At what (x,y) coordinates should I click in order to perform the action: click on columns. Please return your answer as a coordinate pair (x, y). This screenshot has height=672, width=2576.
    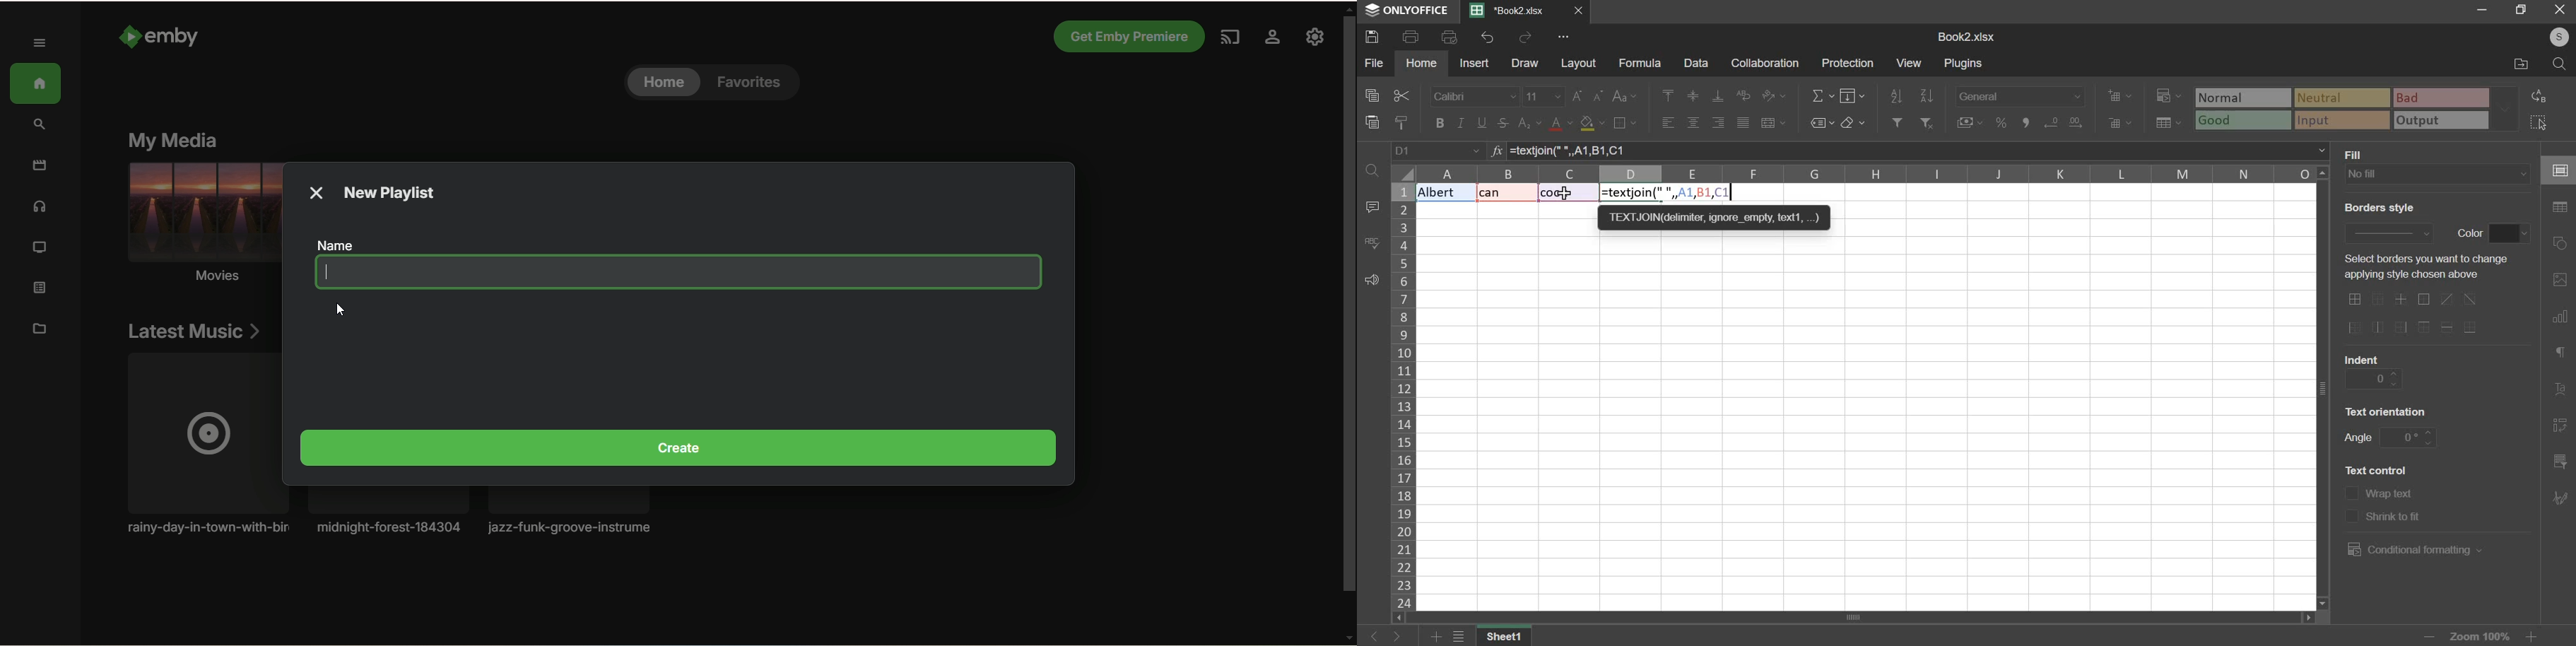
    Looking at the image, I should click on (1867, 174).